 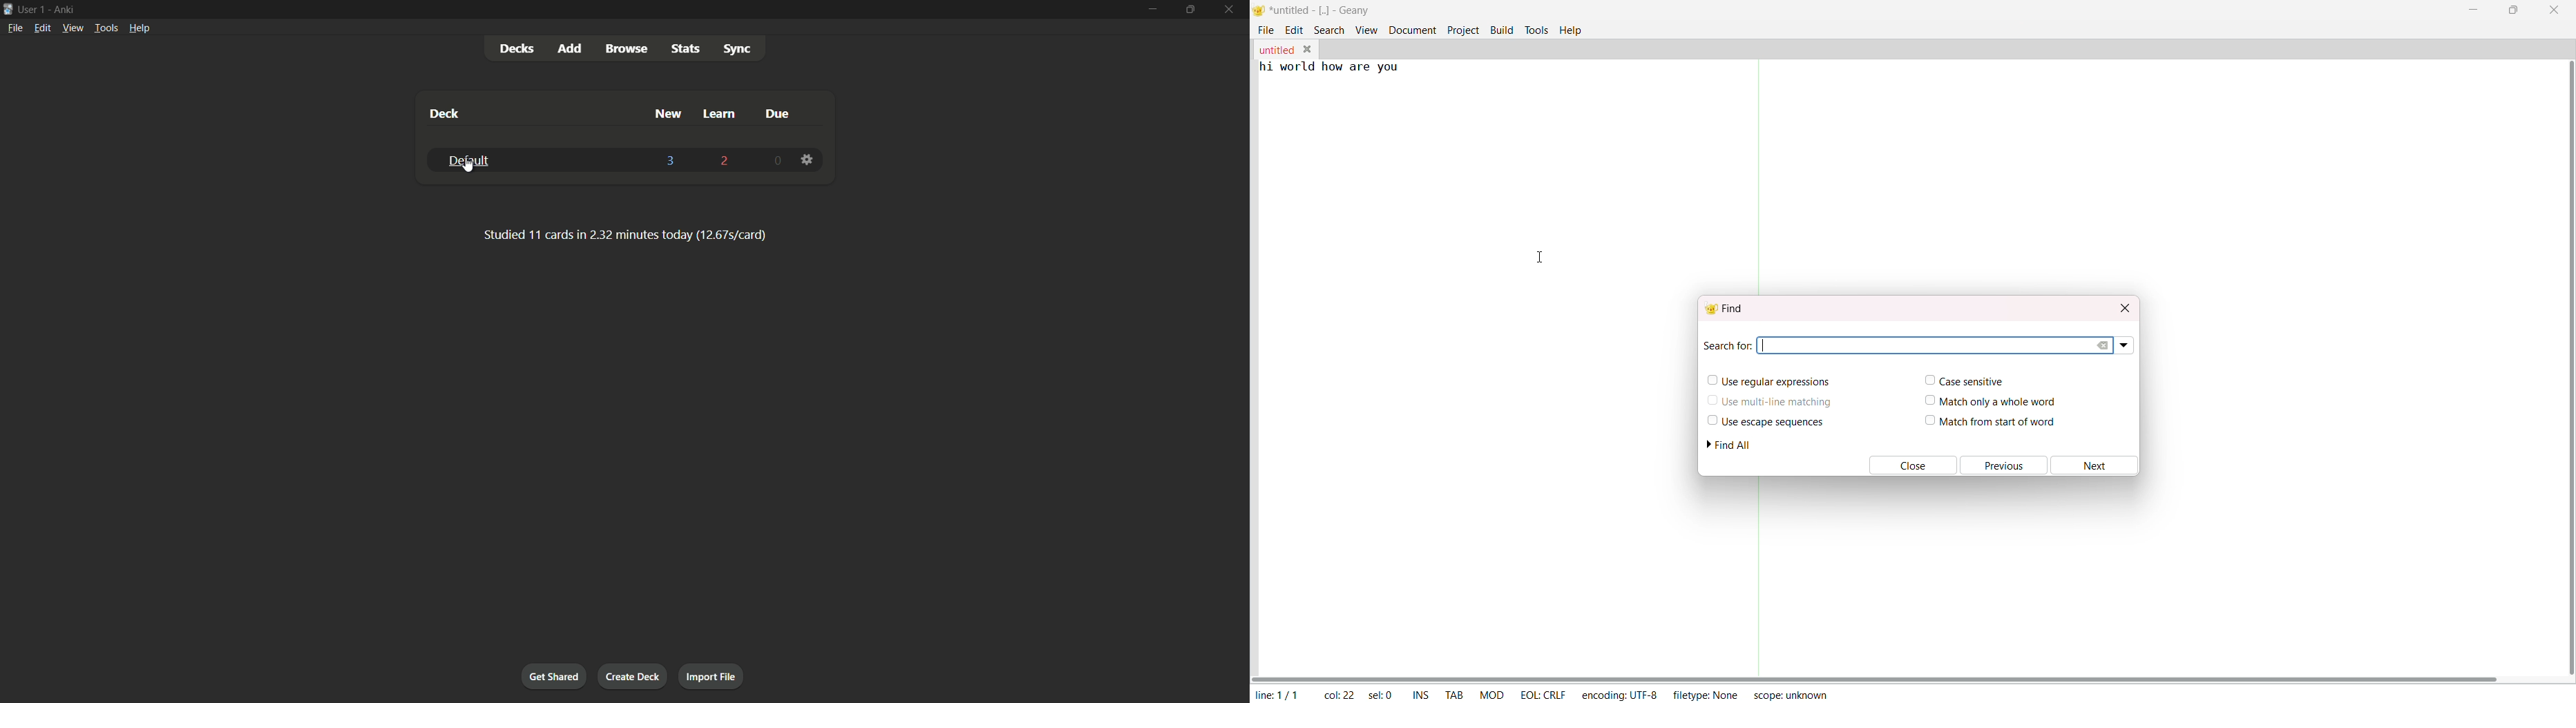 I want to click on due, so click(x=776, y=114).